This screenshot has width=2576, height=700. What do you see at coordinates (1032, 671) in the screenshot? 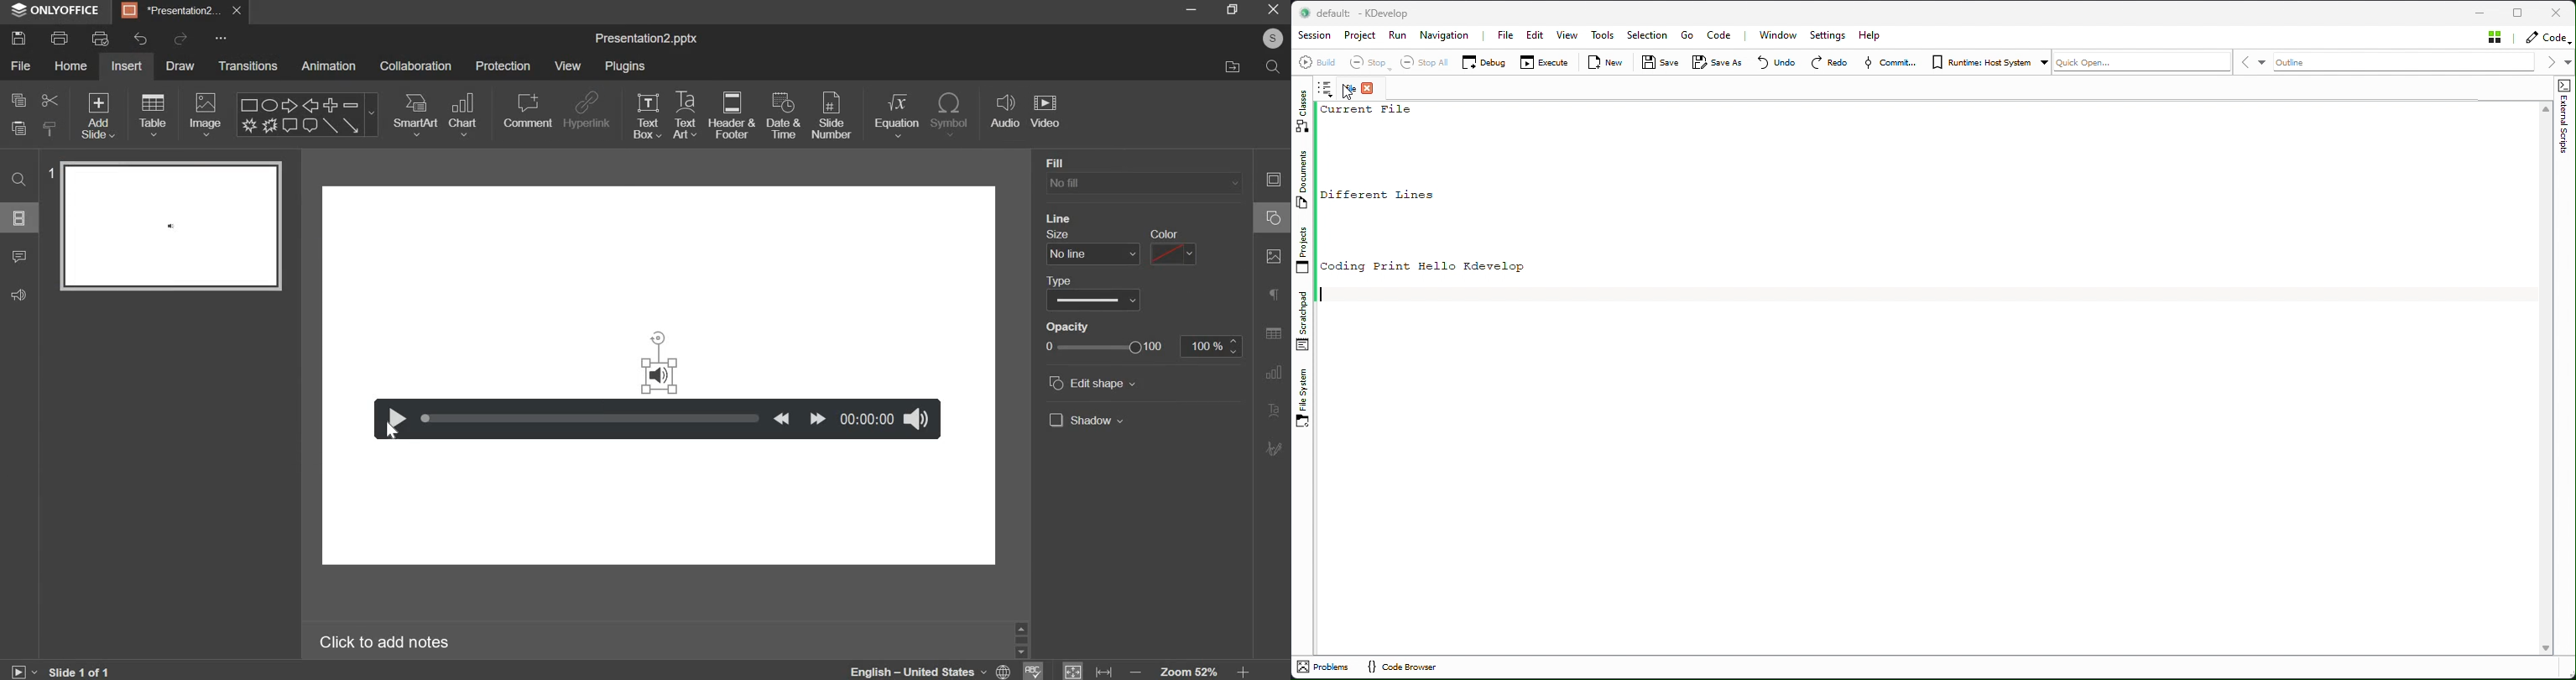
I see `spelling` at bounding box center [1032, 671].